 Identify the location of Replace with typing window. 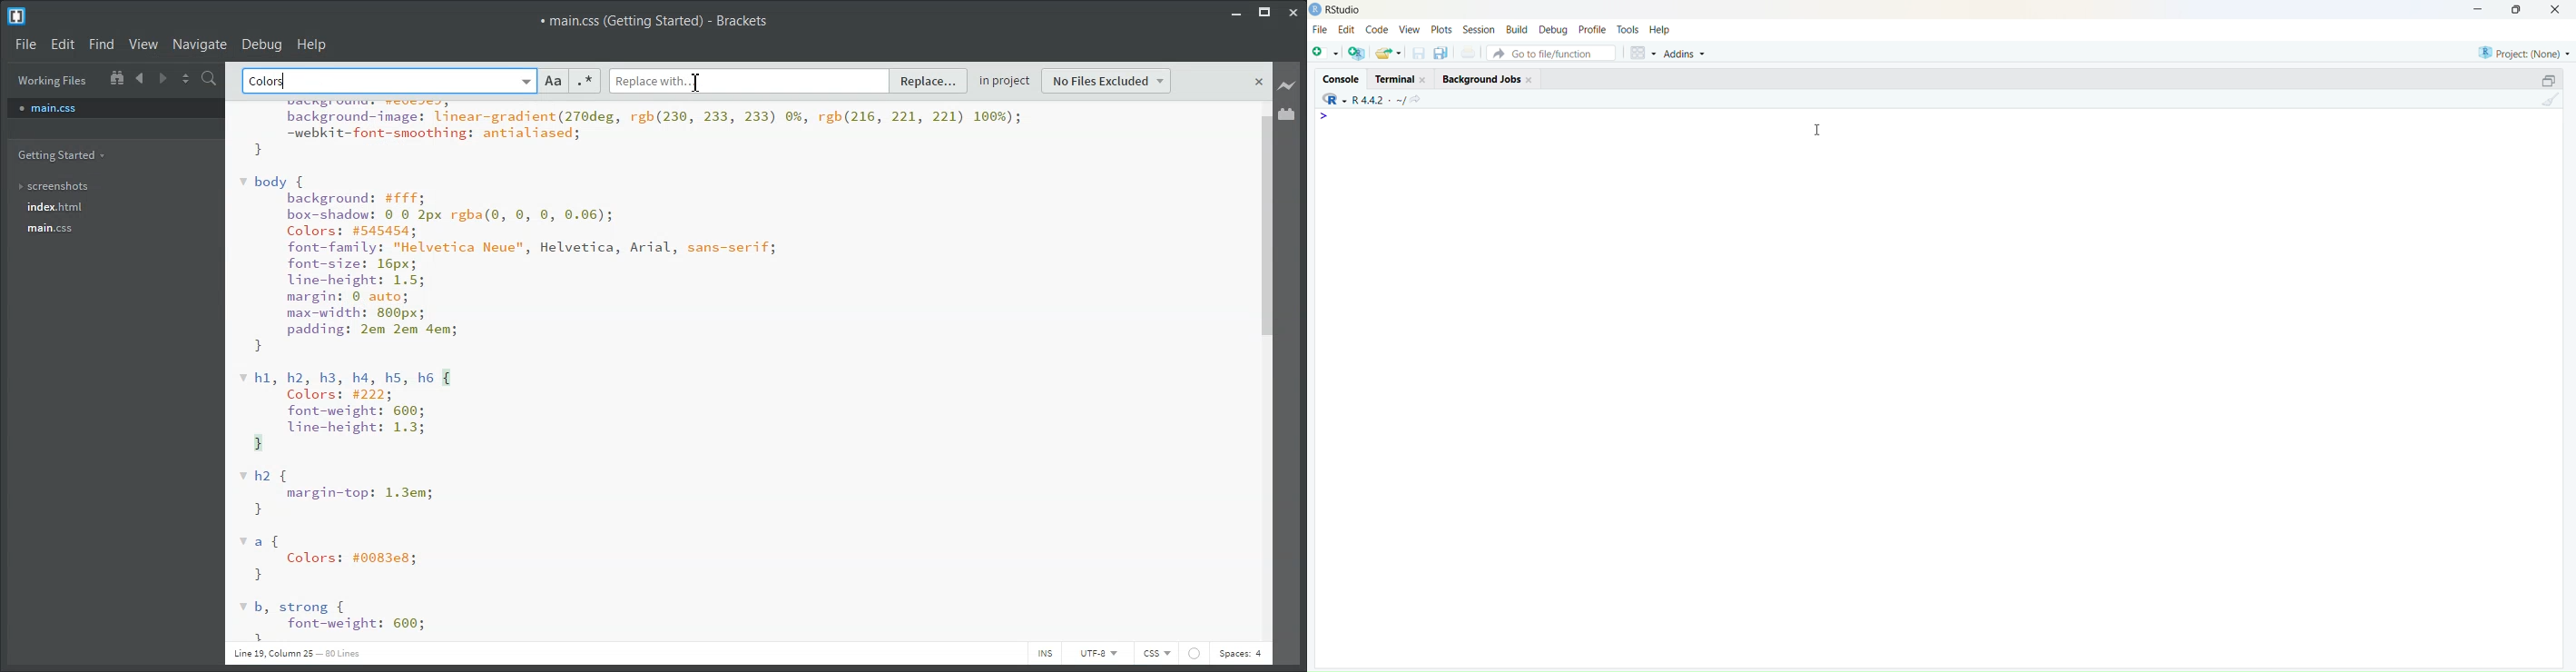
(749, 80).